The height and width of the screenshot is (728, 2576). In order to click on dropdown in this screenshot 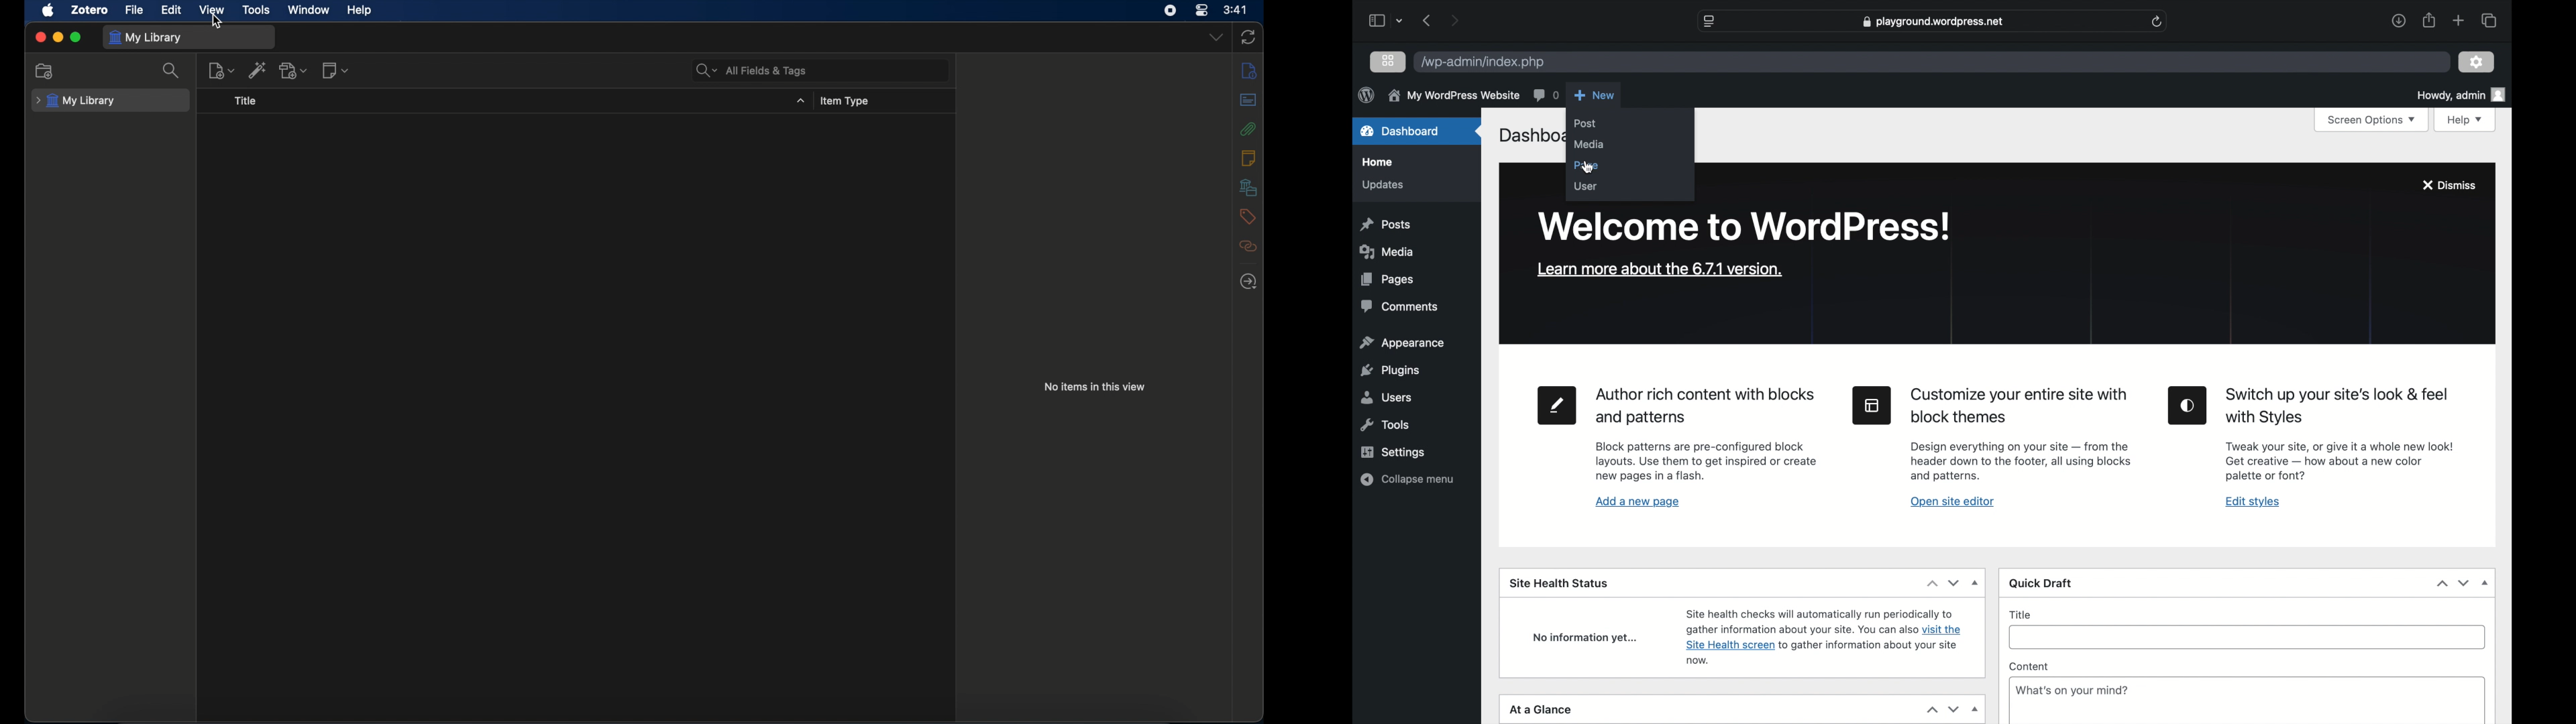, I will do `click(1976, 583)`.